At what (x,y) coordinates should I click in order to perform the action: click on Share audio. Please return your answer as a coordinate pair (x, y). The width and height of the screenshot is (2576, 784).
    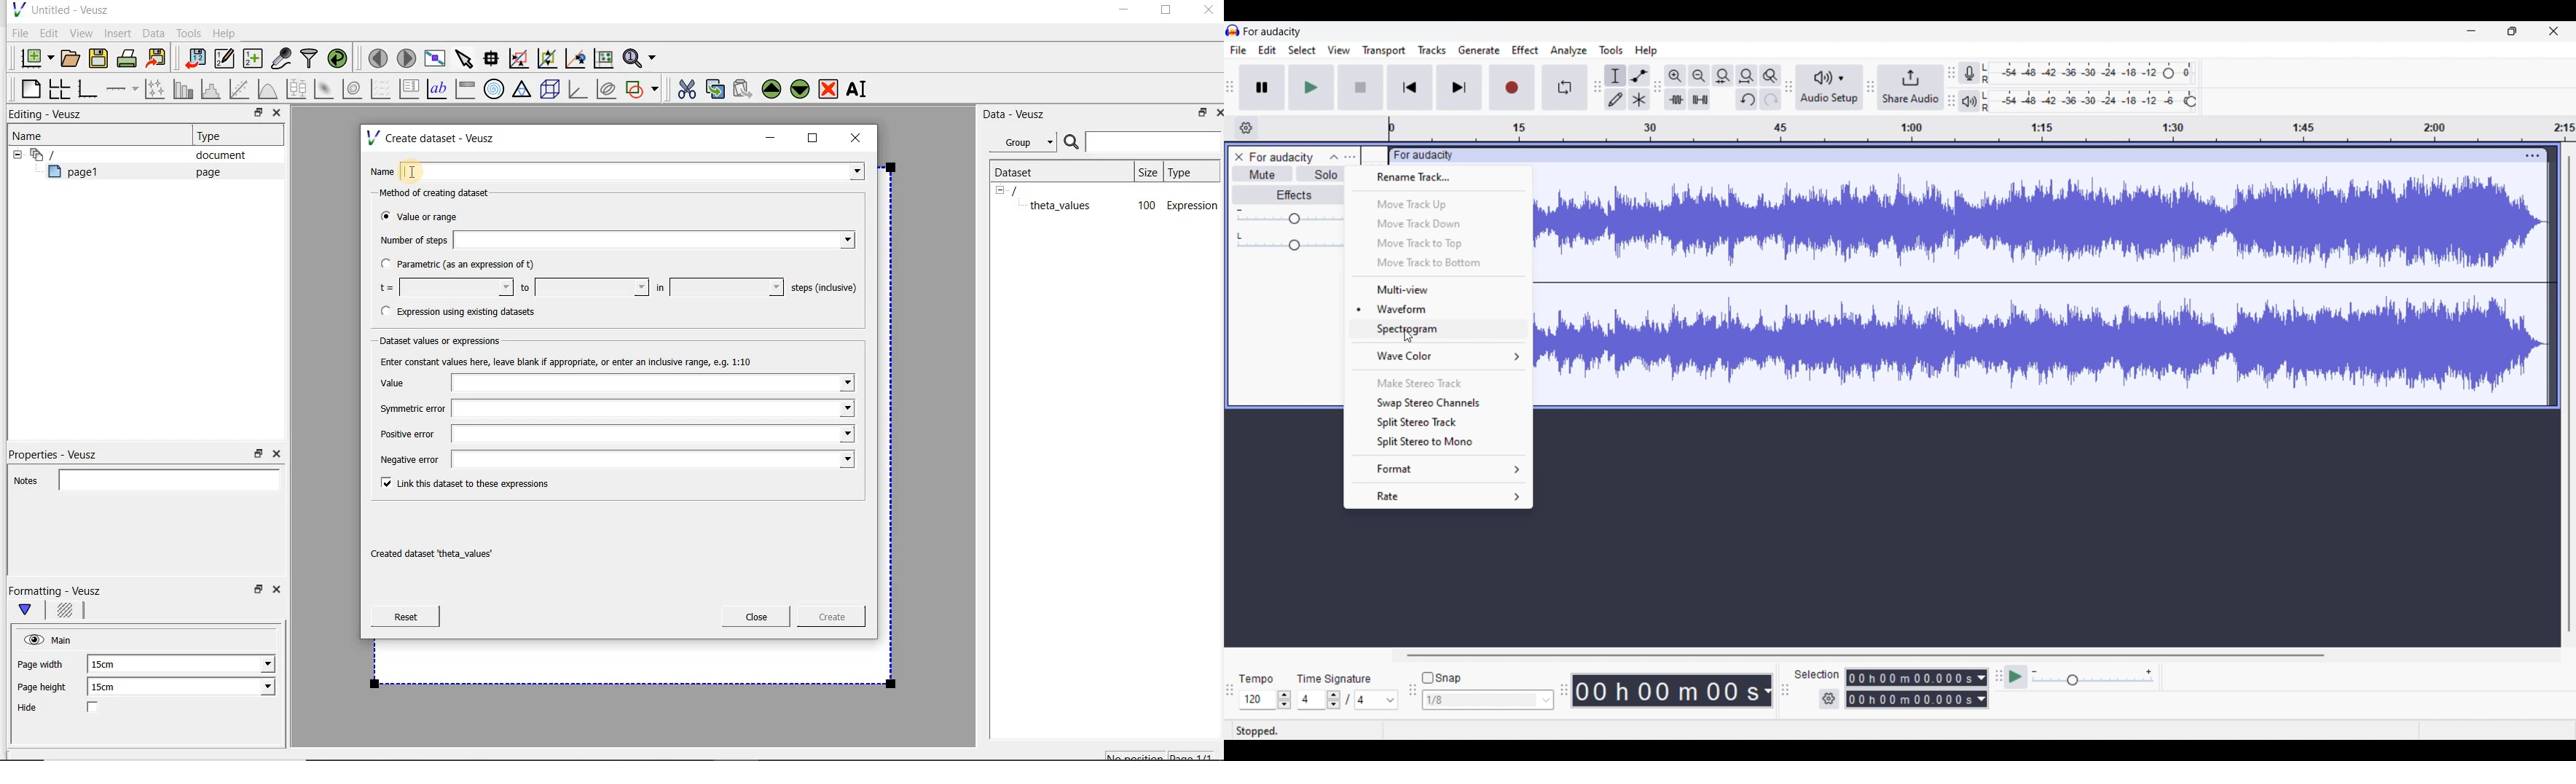
    Looking at the image, I should click on (1911, 87).